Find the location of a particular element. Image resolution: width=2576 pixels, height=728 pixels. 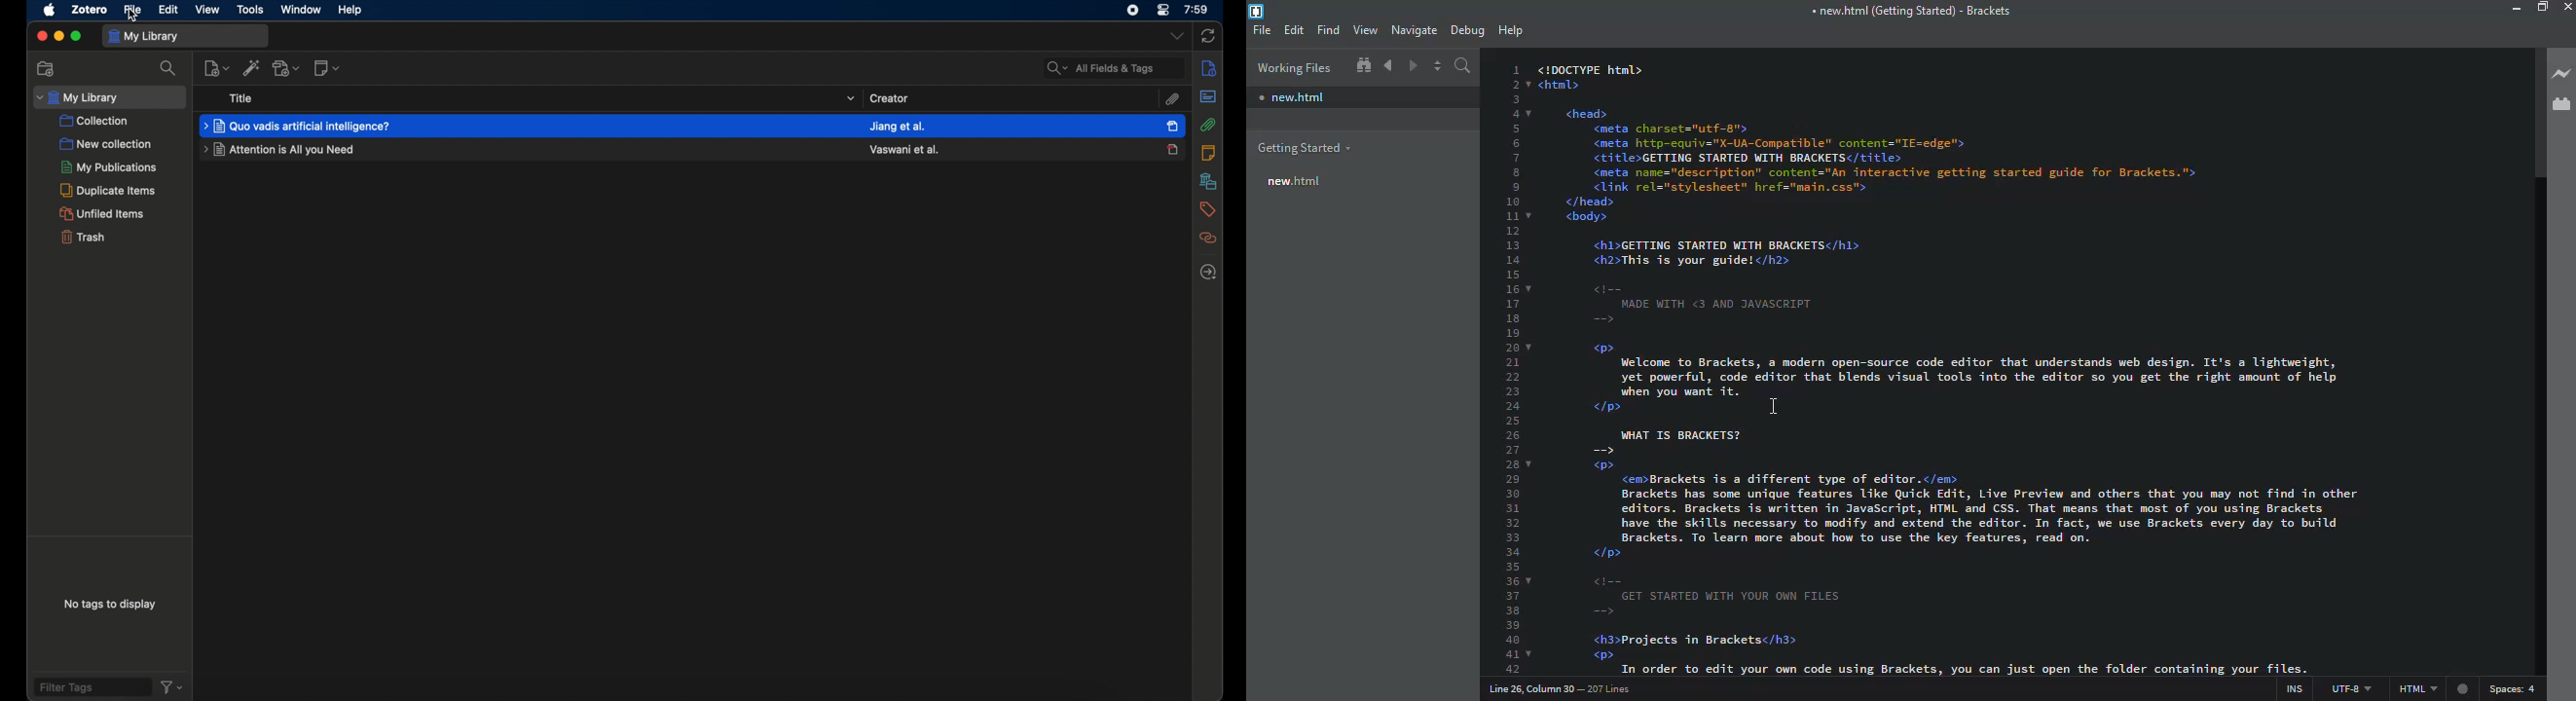

extension manager is located at coordinates (2561, 105).